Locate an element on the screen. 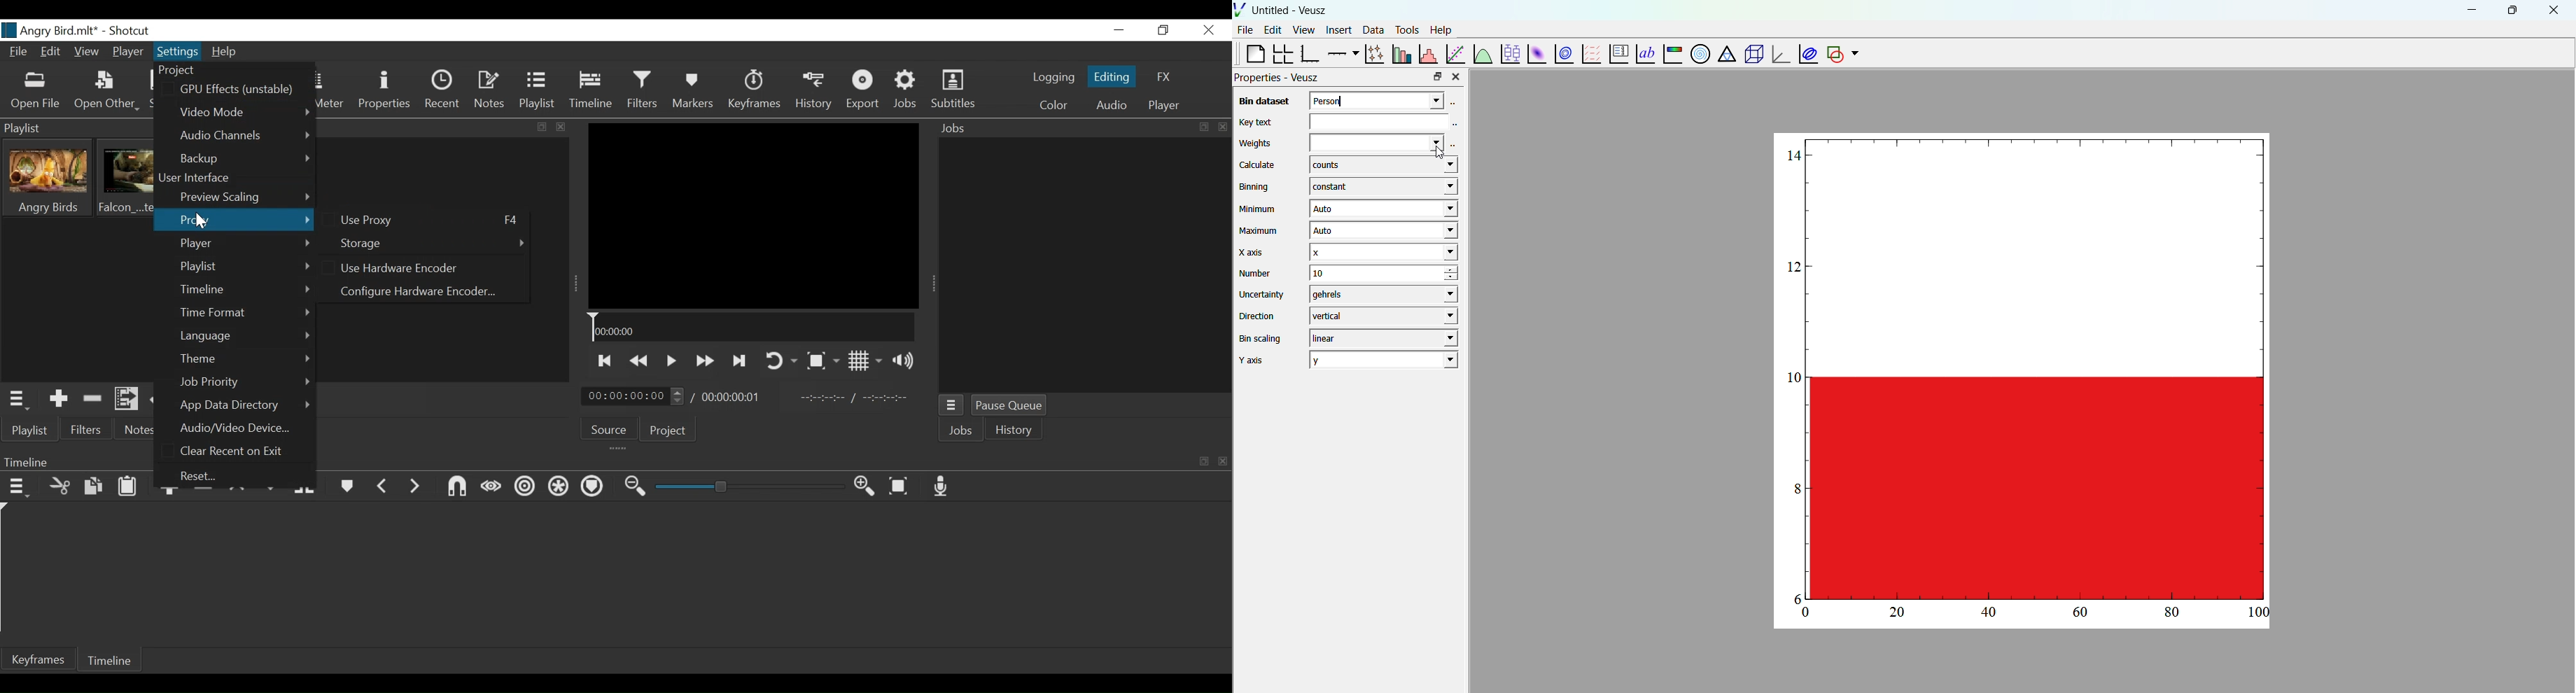  close is located at coordinates (1224, 460).